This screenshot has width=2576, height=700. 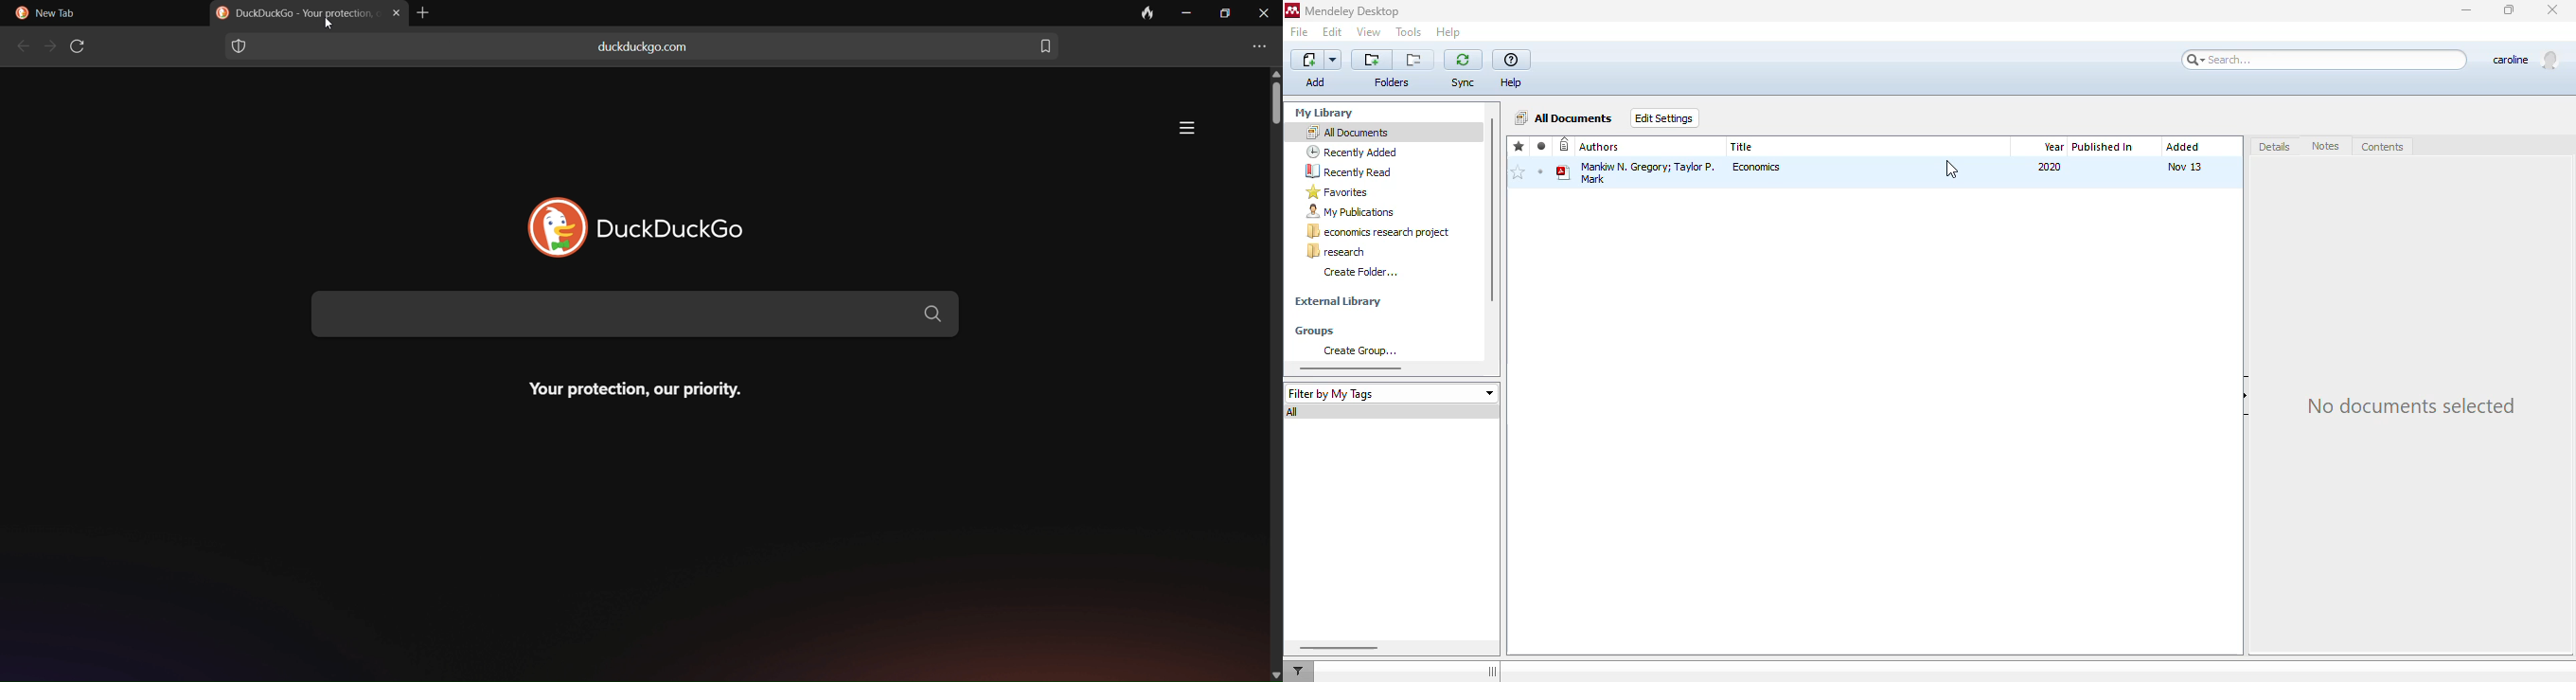 I want to click on Your protection, our priority., so click(x=645, y=396).